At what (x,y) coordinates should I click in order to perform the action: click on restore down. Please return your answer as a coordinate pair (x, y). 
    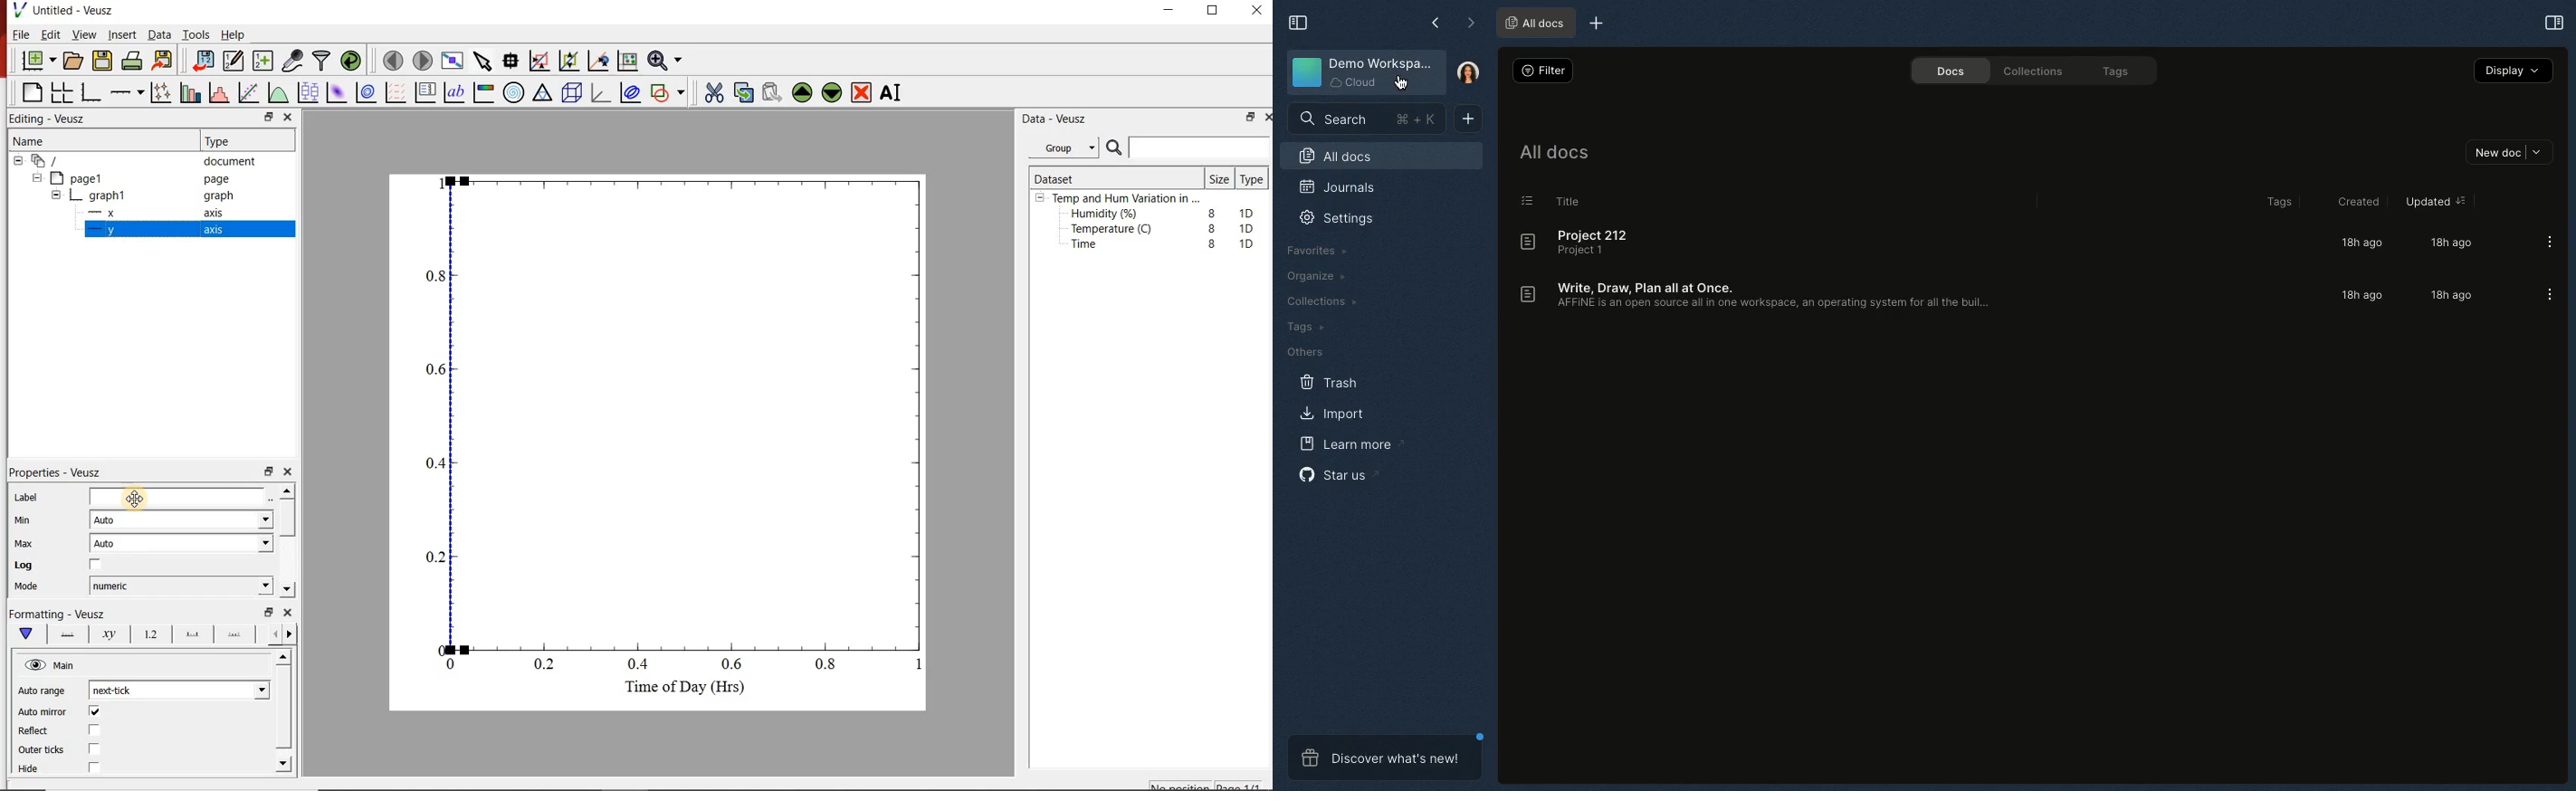
    Looking at the image, I should click on (267, 472).